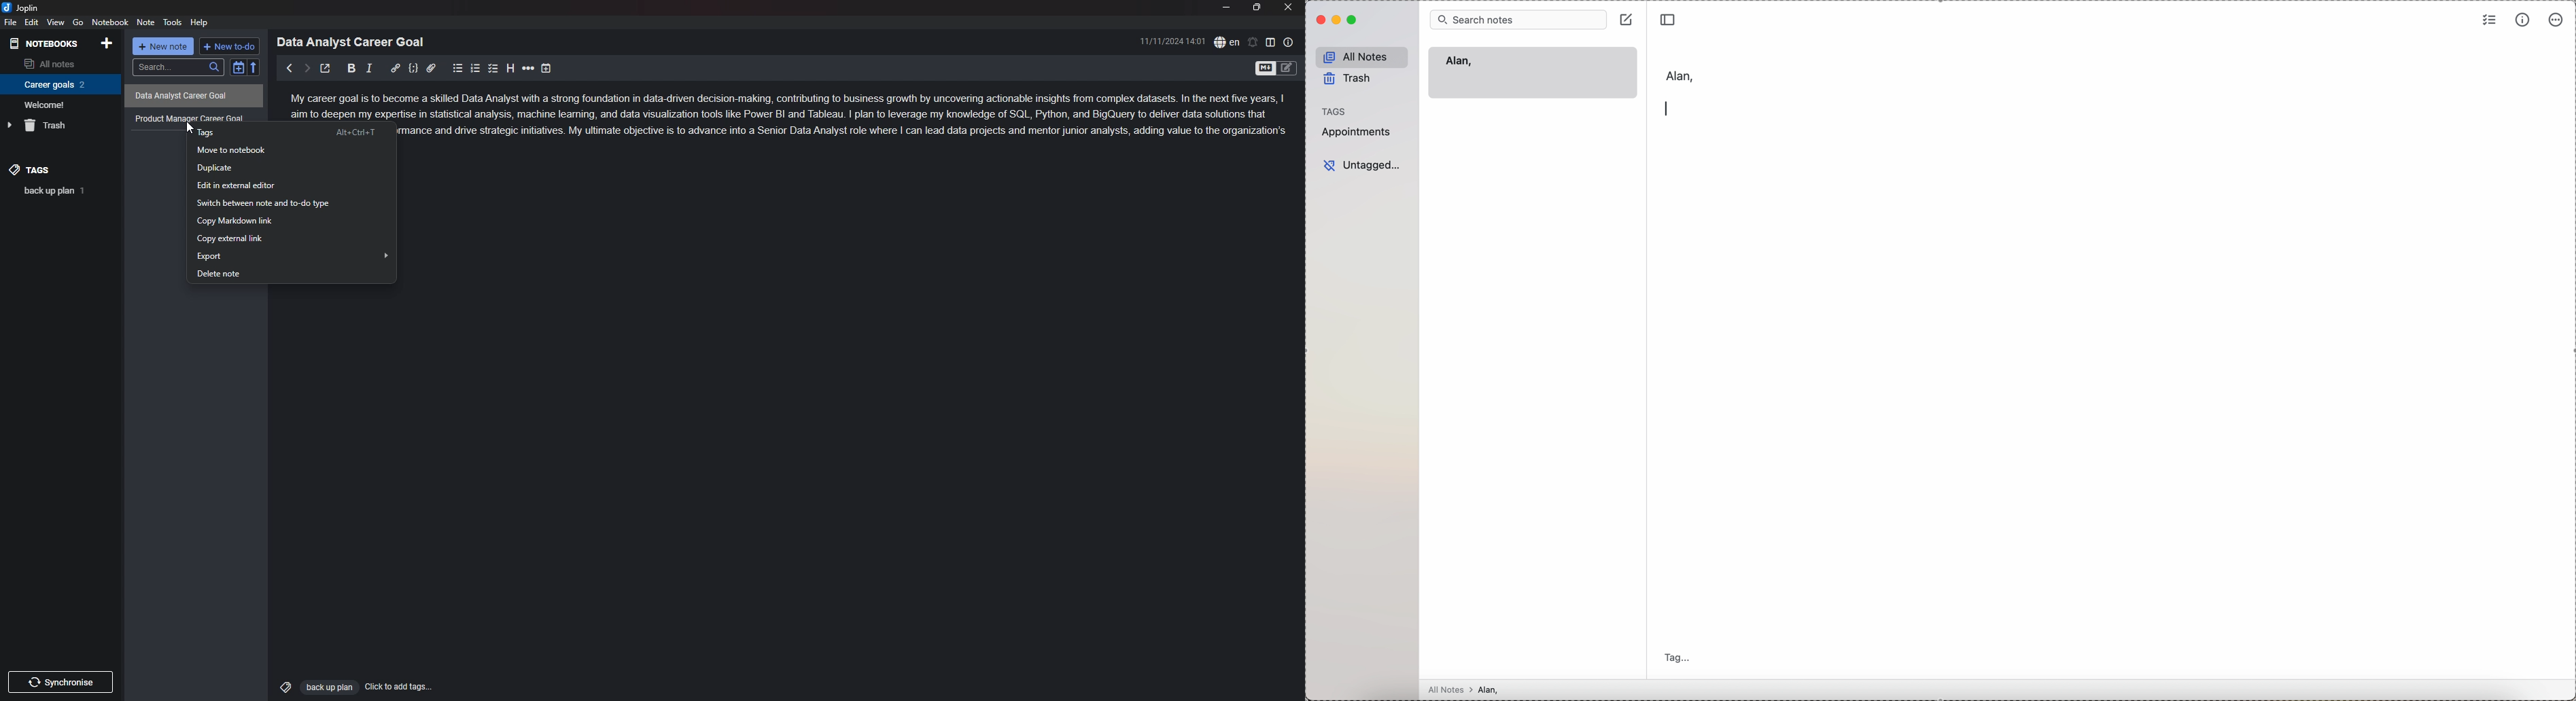 This screenshot has height=728, width=2576. What do you see at coordinates (290, 255) in the screenshot?
I see `export` at bounding box center [290, 255].